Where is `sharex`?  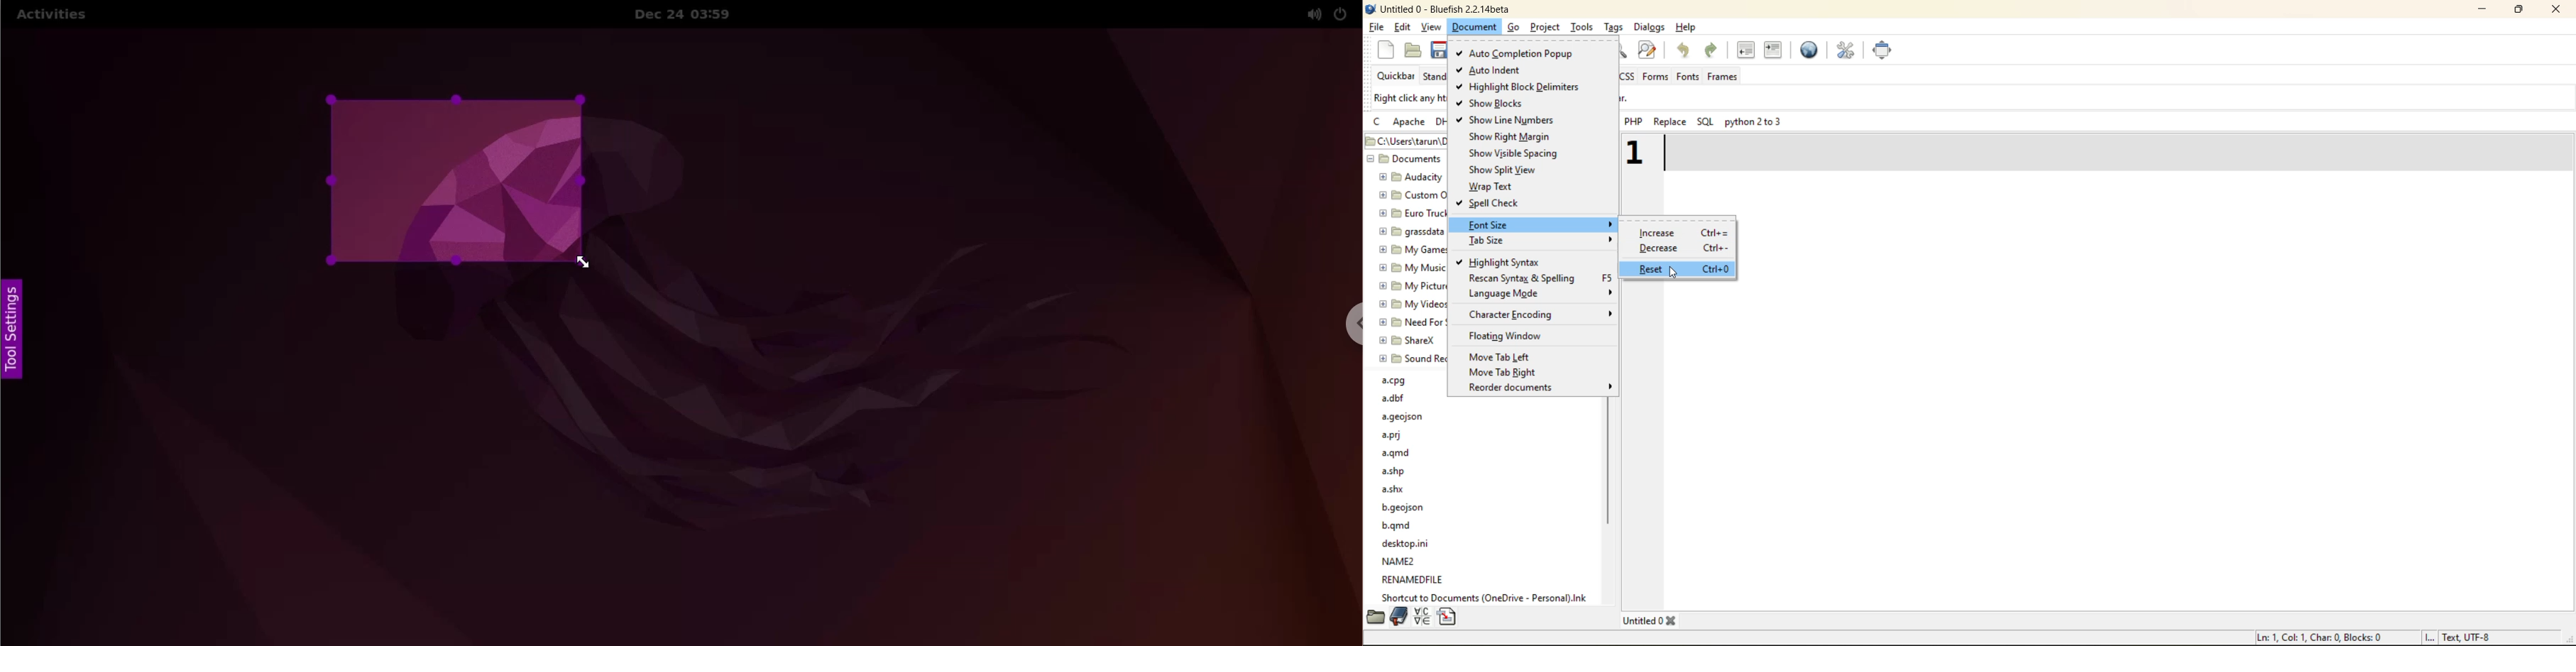
sharex is located at coordinates (1408, 341).